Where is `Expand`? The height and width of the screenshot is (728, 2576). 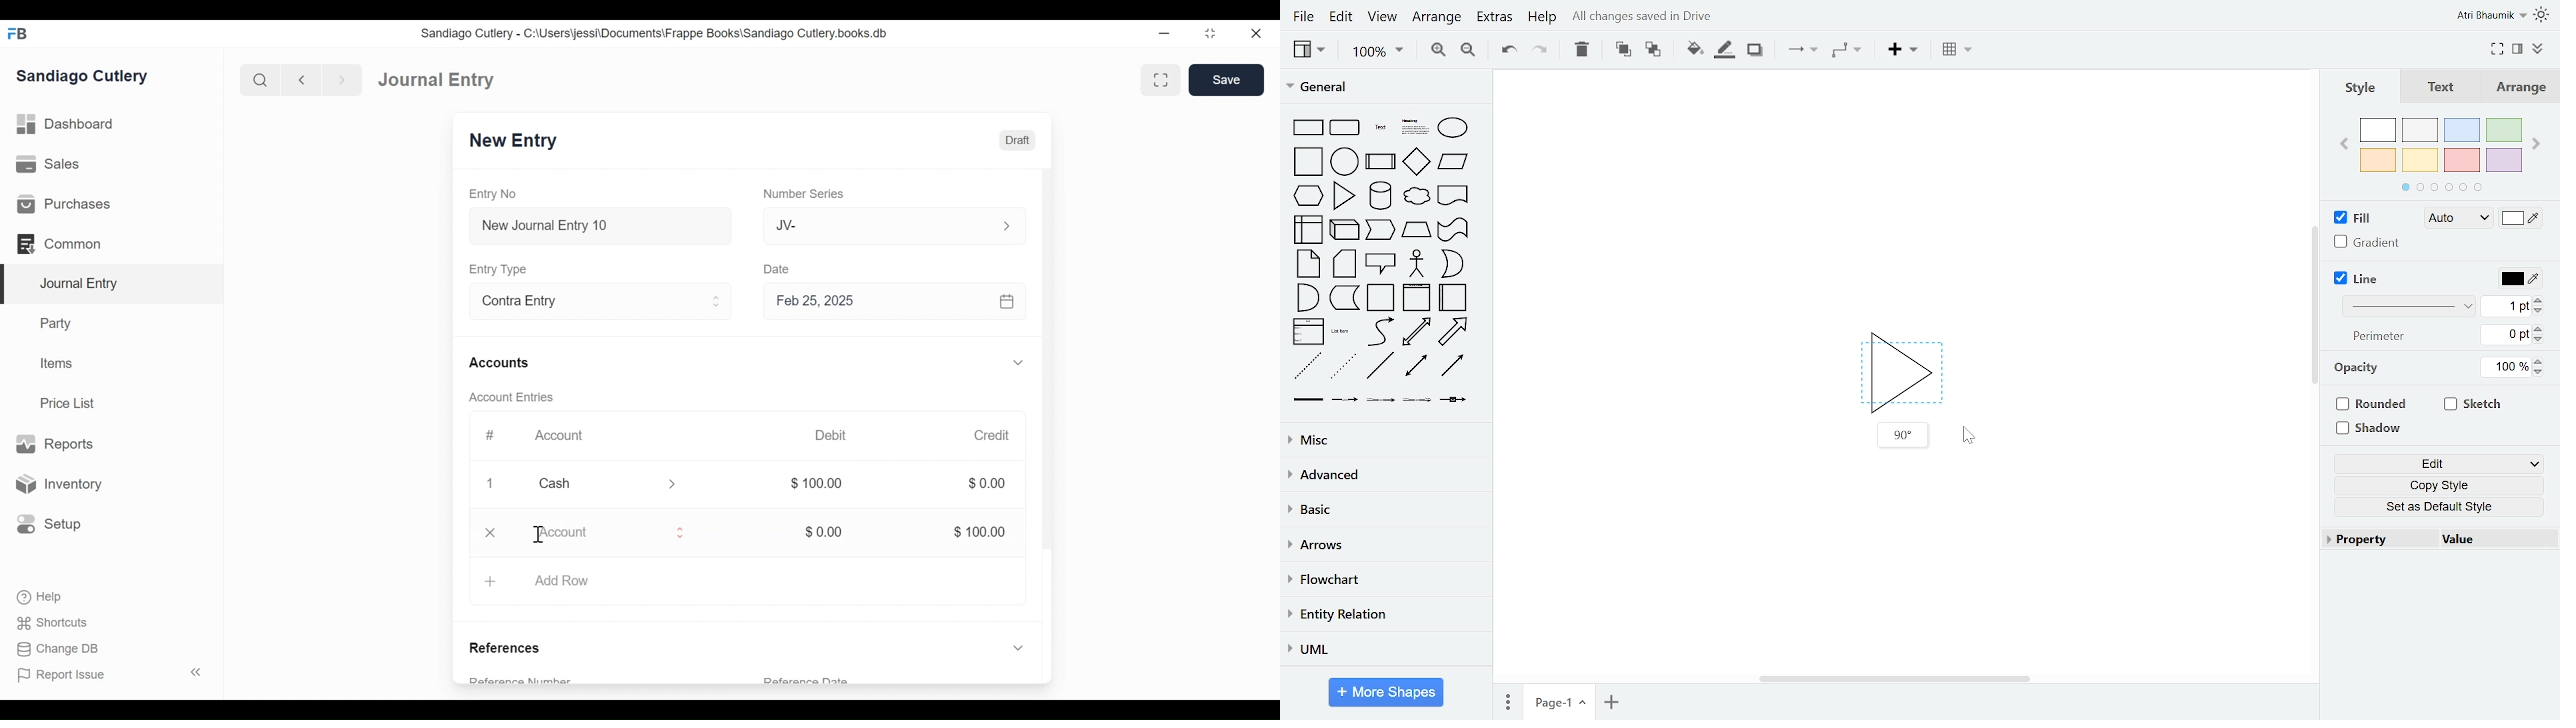
Expand is located at coordinates (1018, 648).